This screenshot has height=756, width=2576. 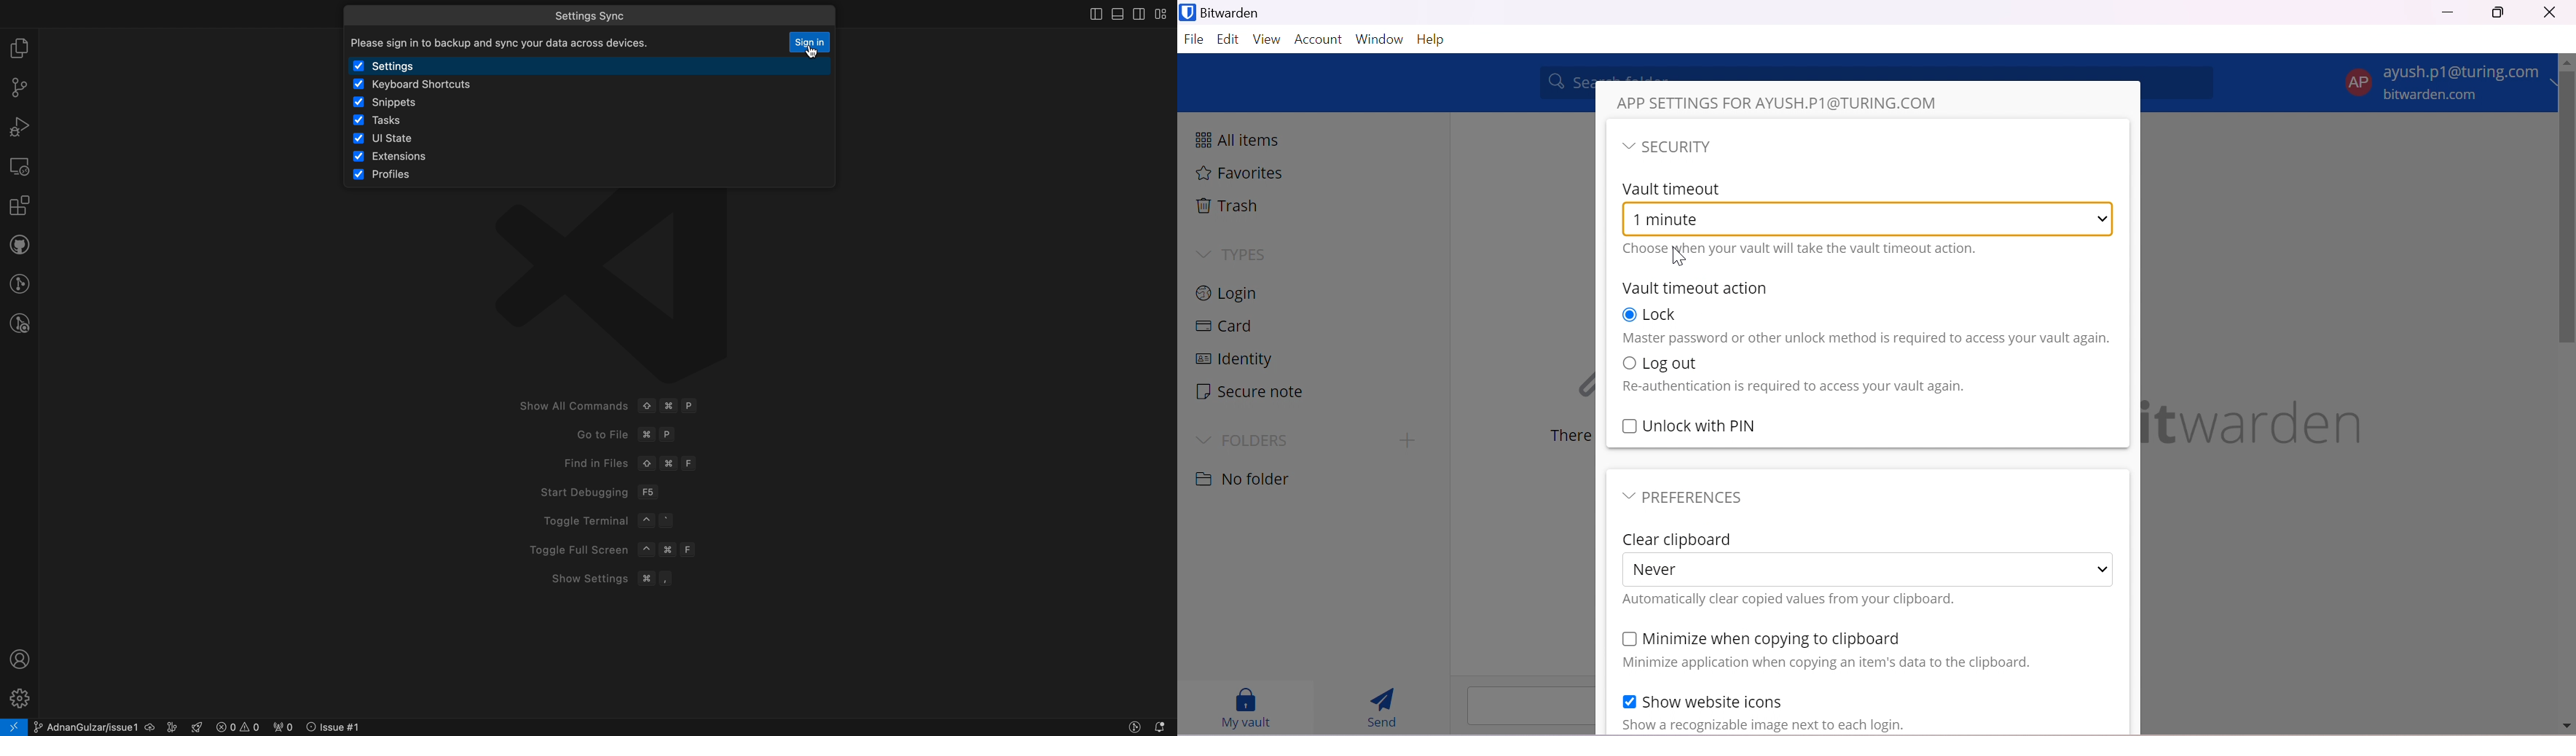 I want to click on File, so click(x=1193, y=42).